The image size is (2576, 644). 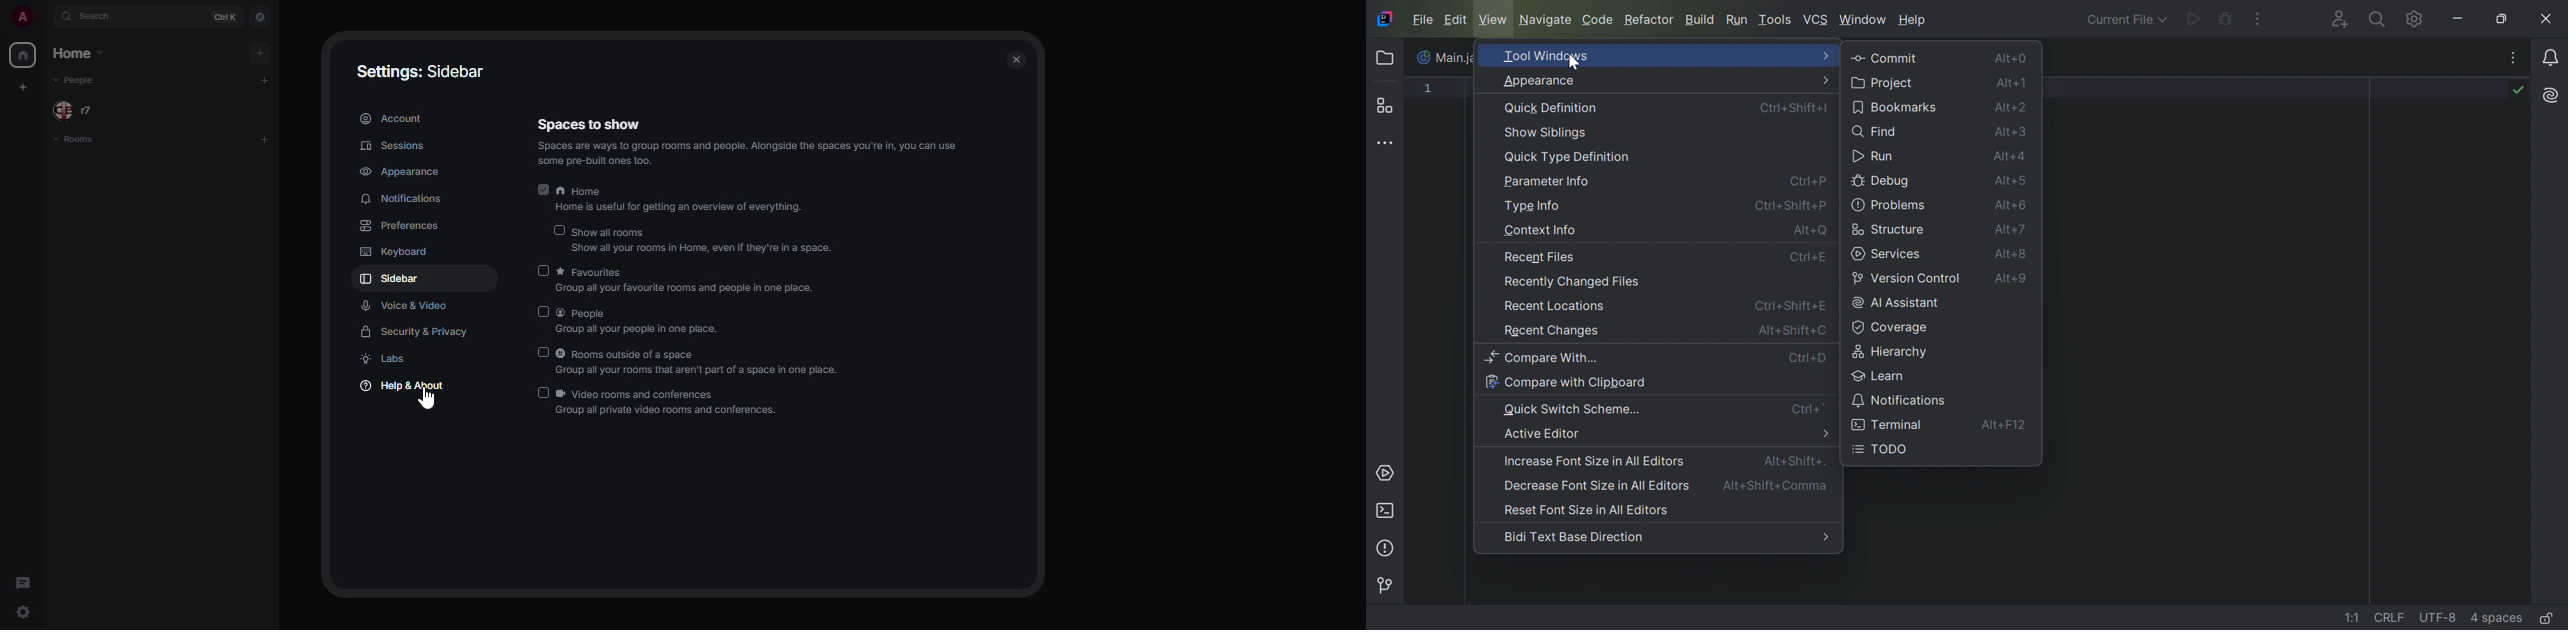 I want to click on AI Assistant, so click(x=1898, y=303).